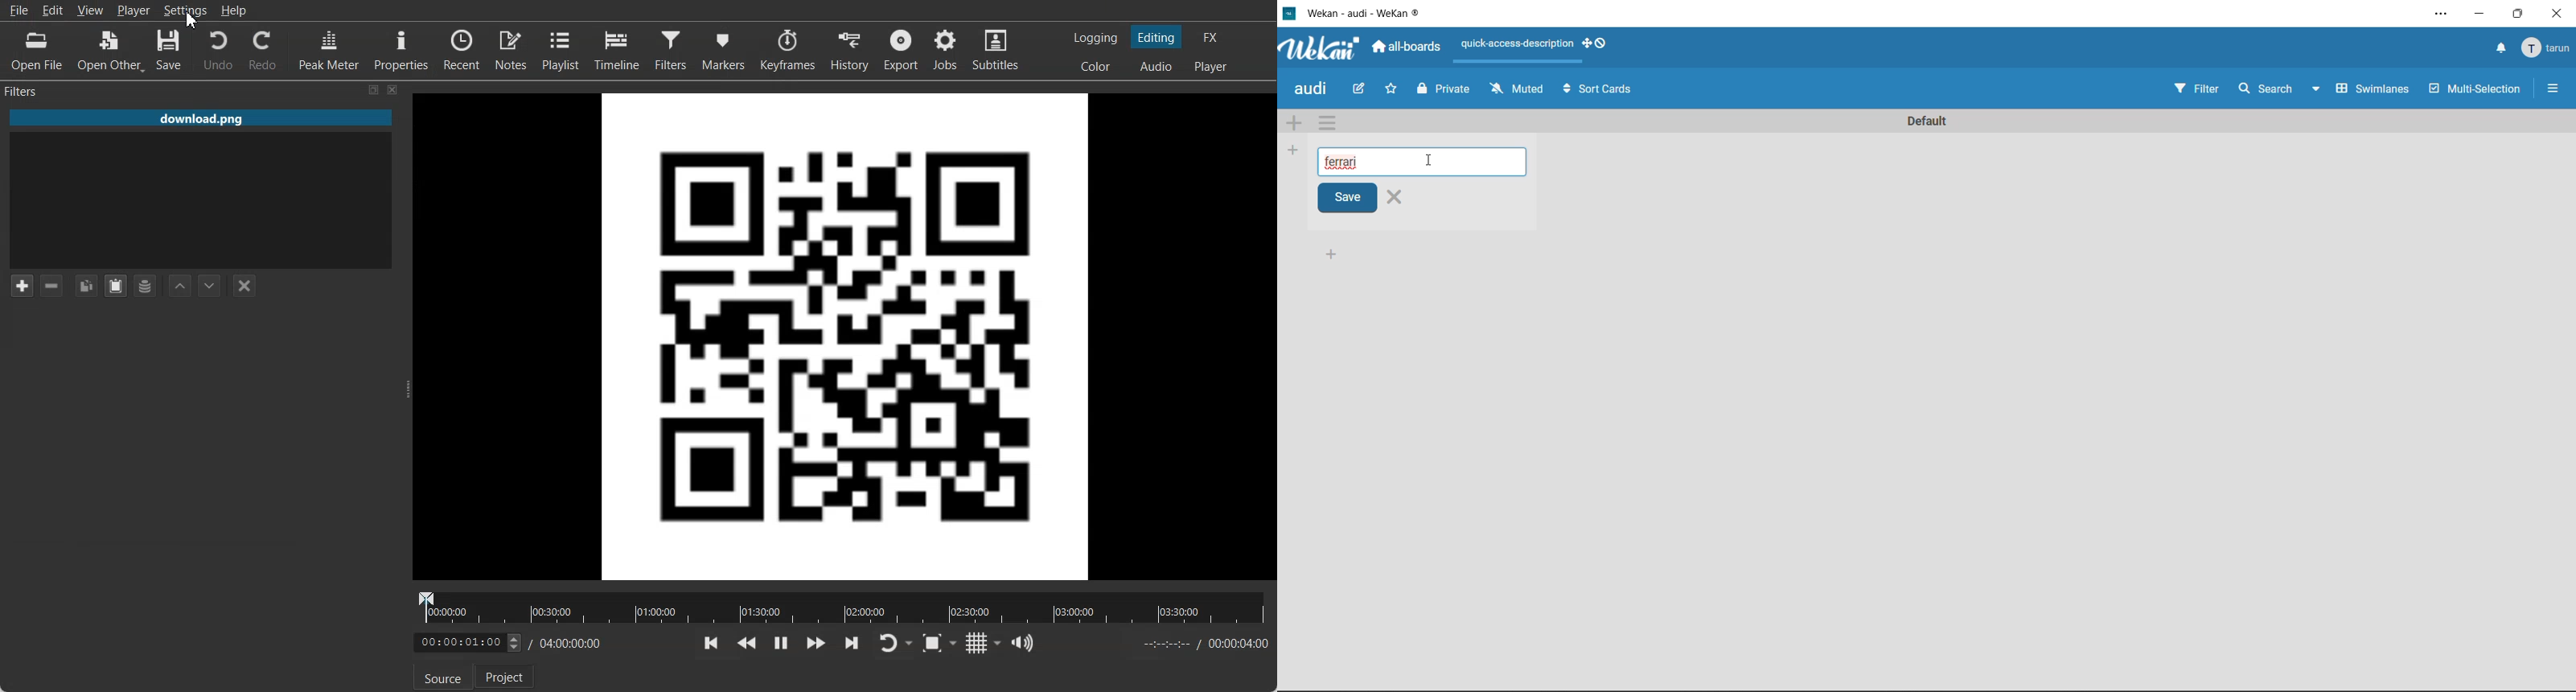  What do you see at coordinates (1156, 66) in the screenshot?
I see `Switch to the Audio layout` at bounding box center [1156, 66].